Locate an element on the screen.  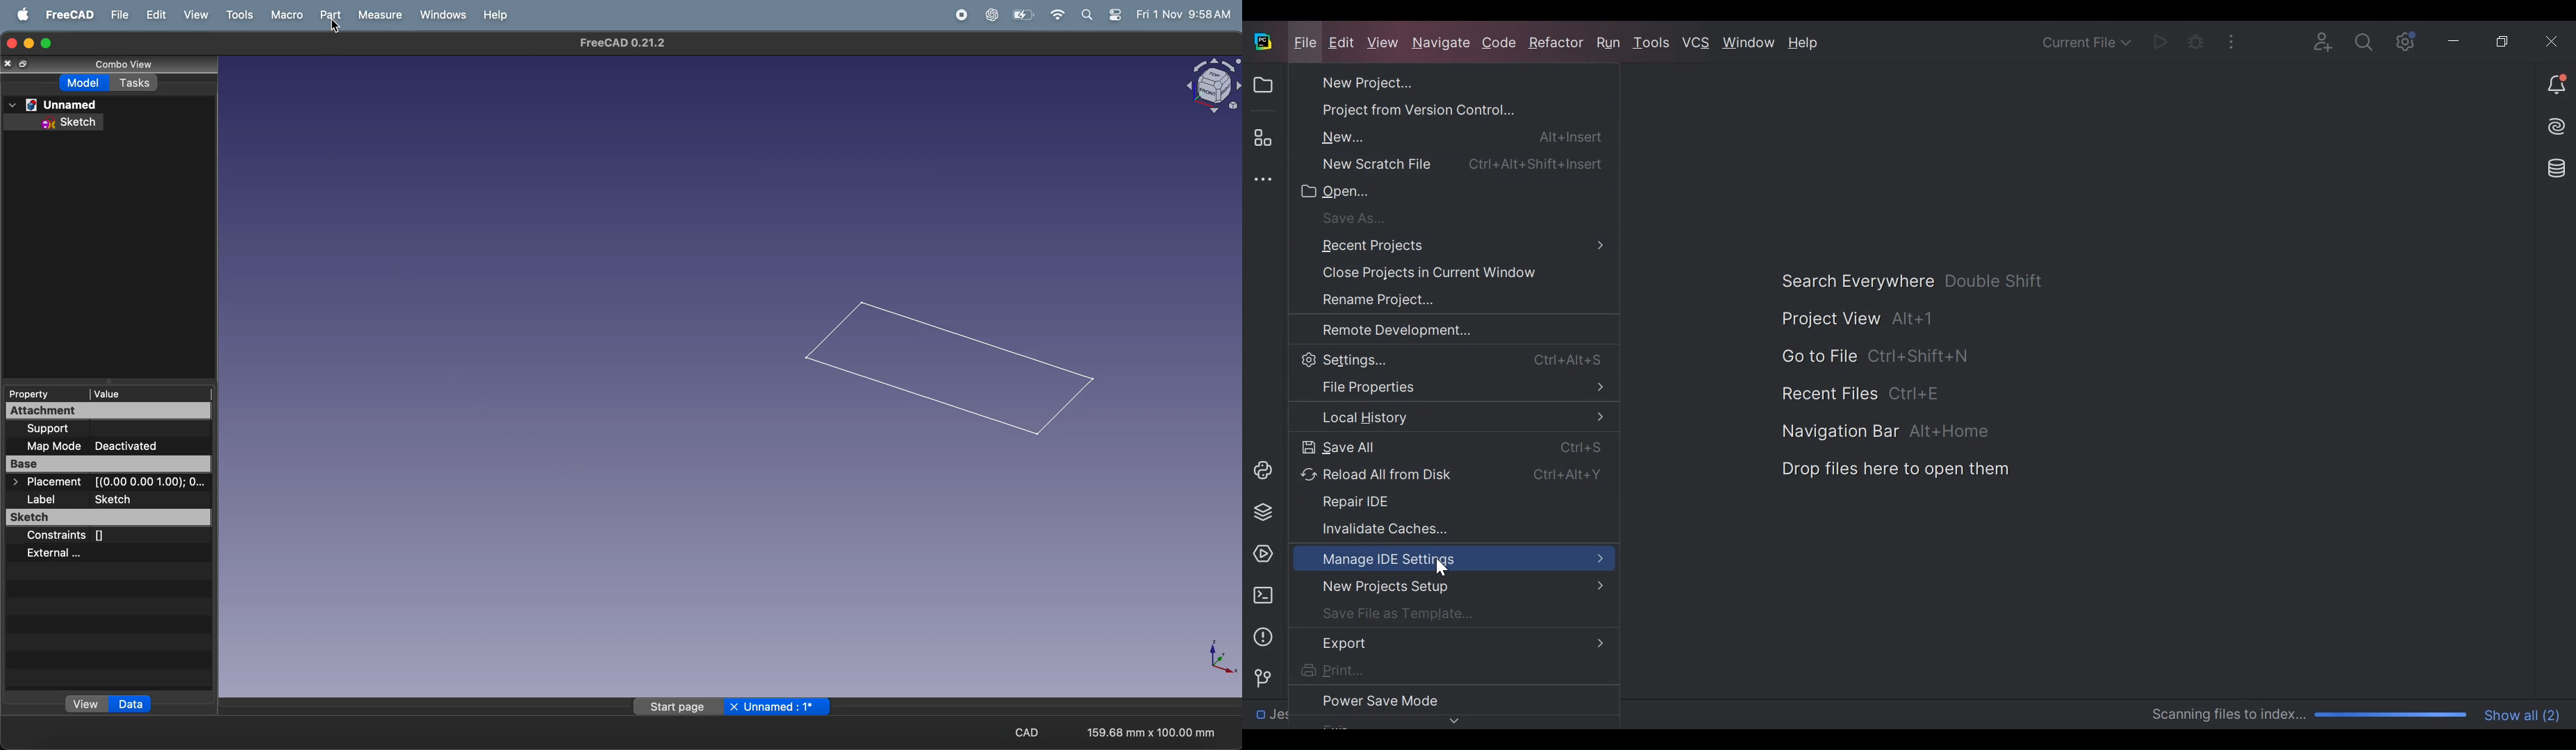
freecad is located at coordinates (66, 14).